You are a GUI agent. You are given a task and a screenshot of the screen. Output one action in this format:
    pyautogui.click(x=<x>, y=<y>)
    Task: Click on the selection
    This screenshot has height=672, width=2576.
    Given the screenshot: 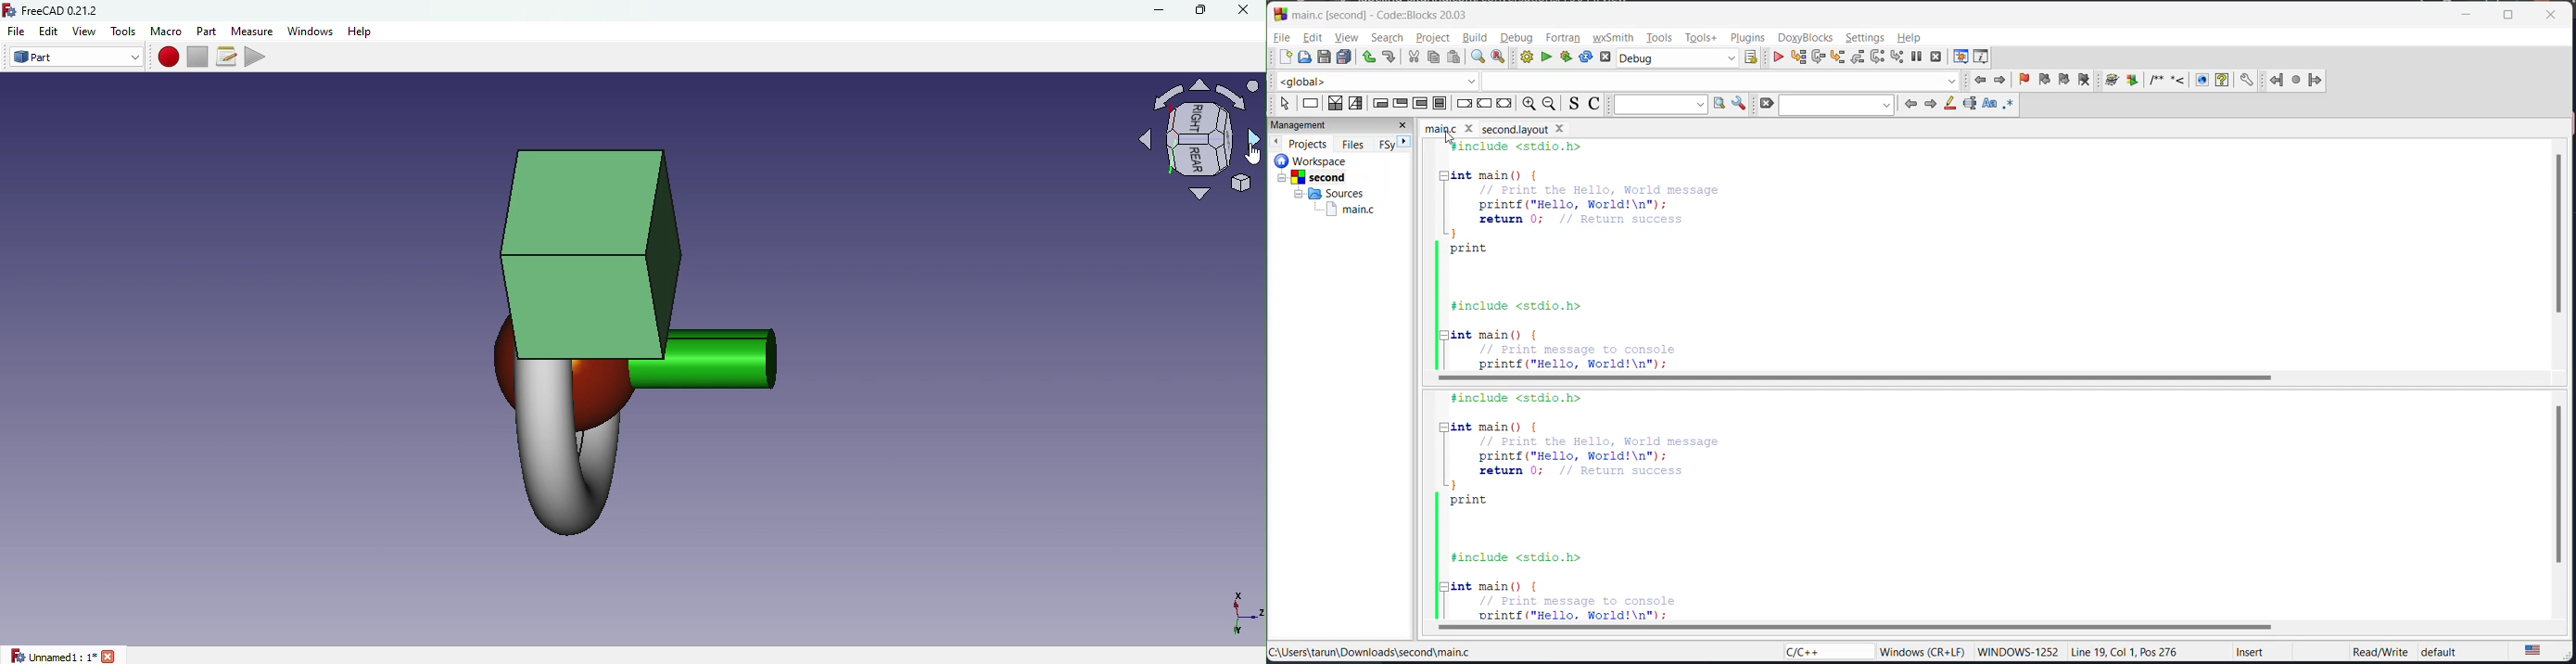 What is the action you would take?
    pyautogui.click(x=1355, y=103)
    